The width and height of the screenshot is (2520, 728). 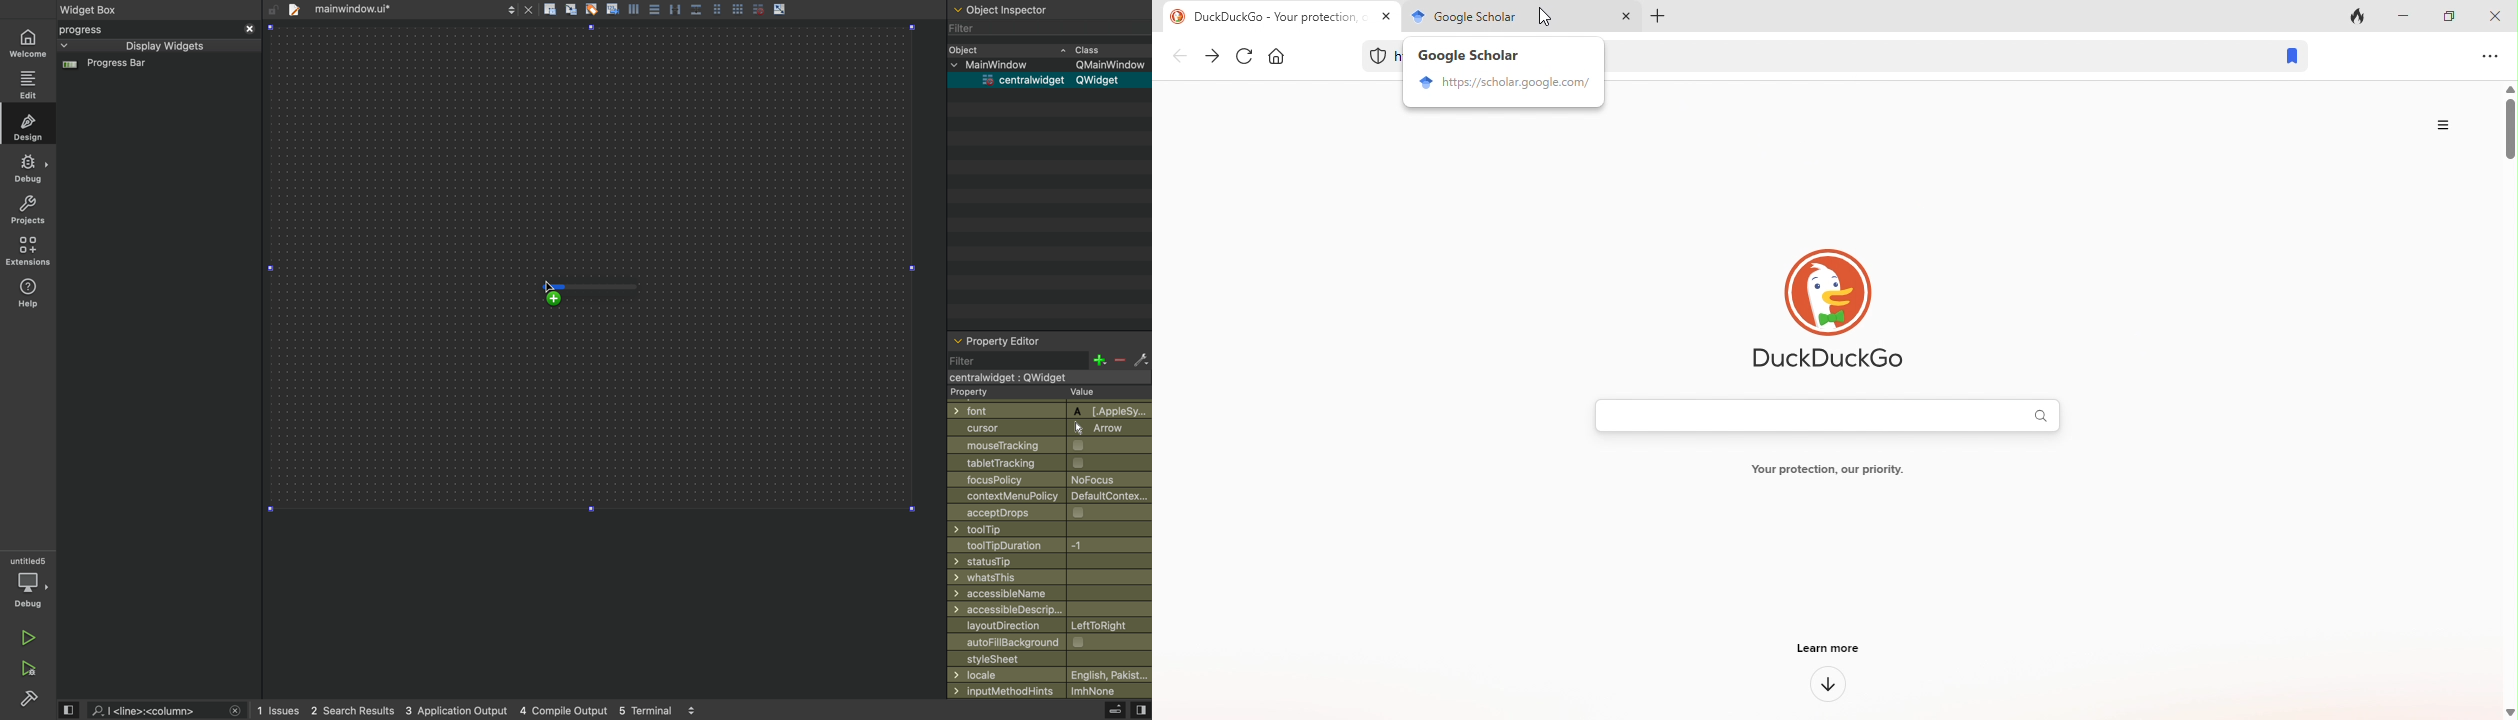 I want to click on accessiblename, so click(x=1046, y=594).